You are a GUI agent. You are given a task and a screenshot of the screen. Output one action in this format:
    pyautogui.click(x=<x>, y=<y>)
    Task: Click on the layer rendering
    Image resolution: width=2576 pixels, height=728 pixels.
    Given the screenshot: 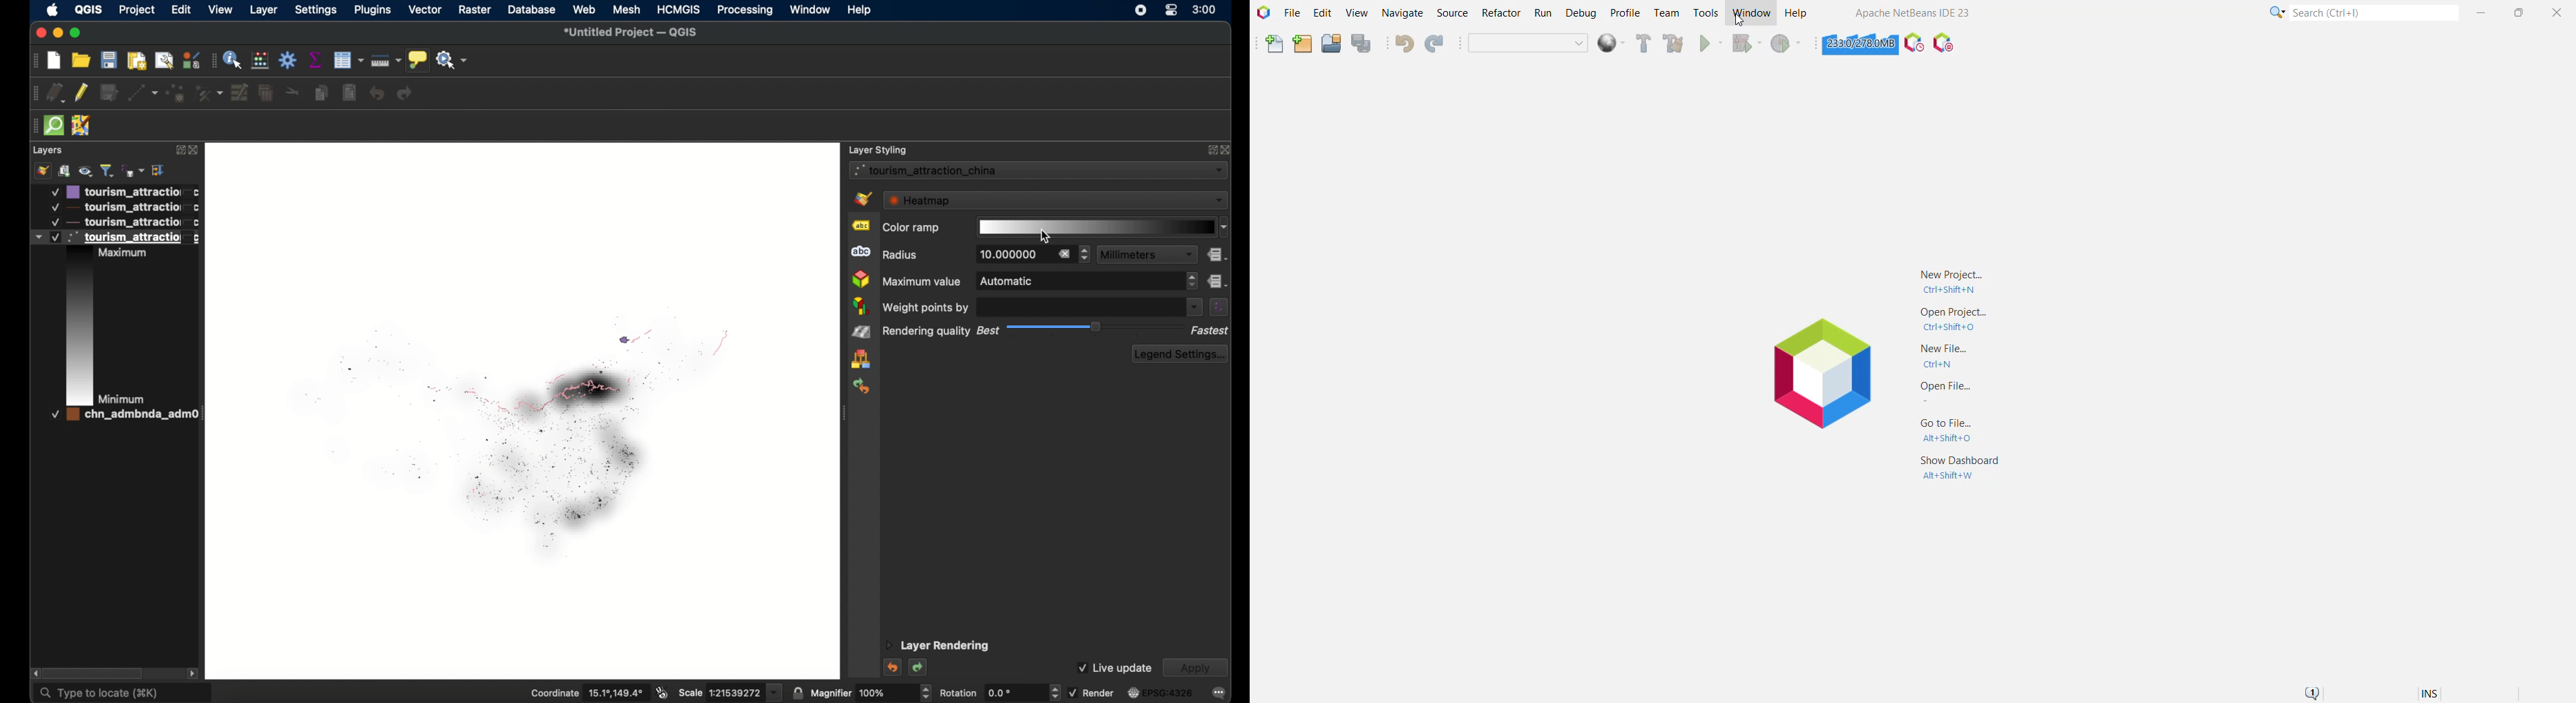 What is the action you would take?
    pyautogui.click(x=938, y=646)
    